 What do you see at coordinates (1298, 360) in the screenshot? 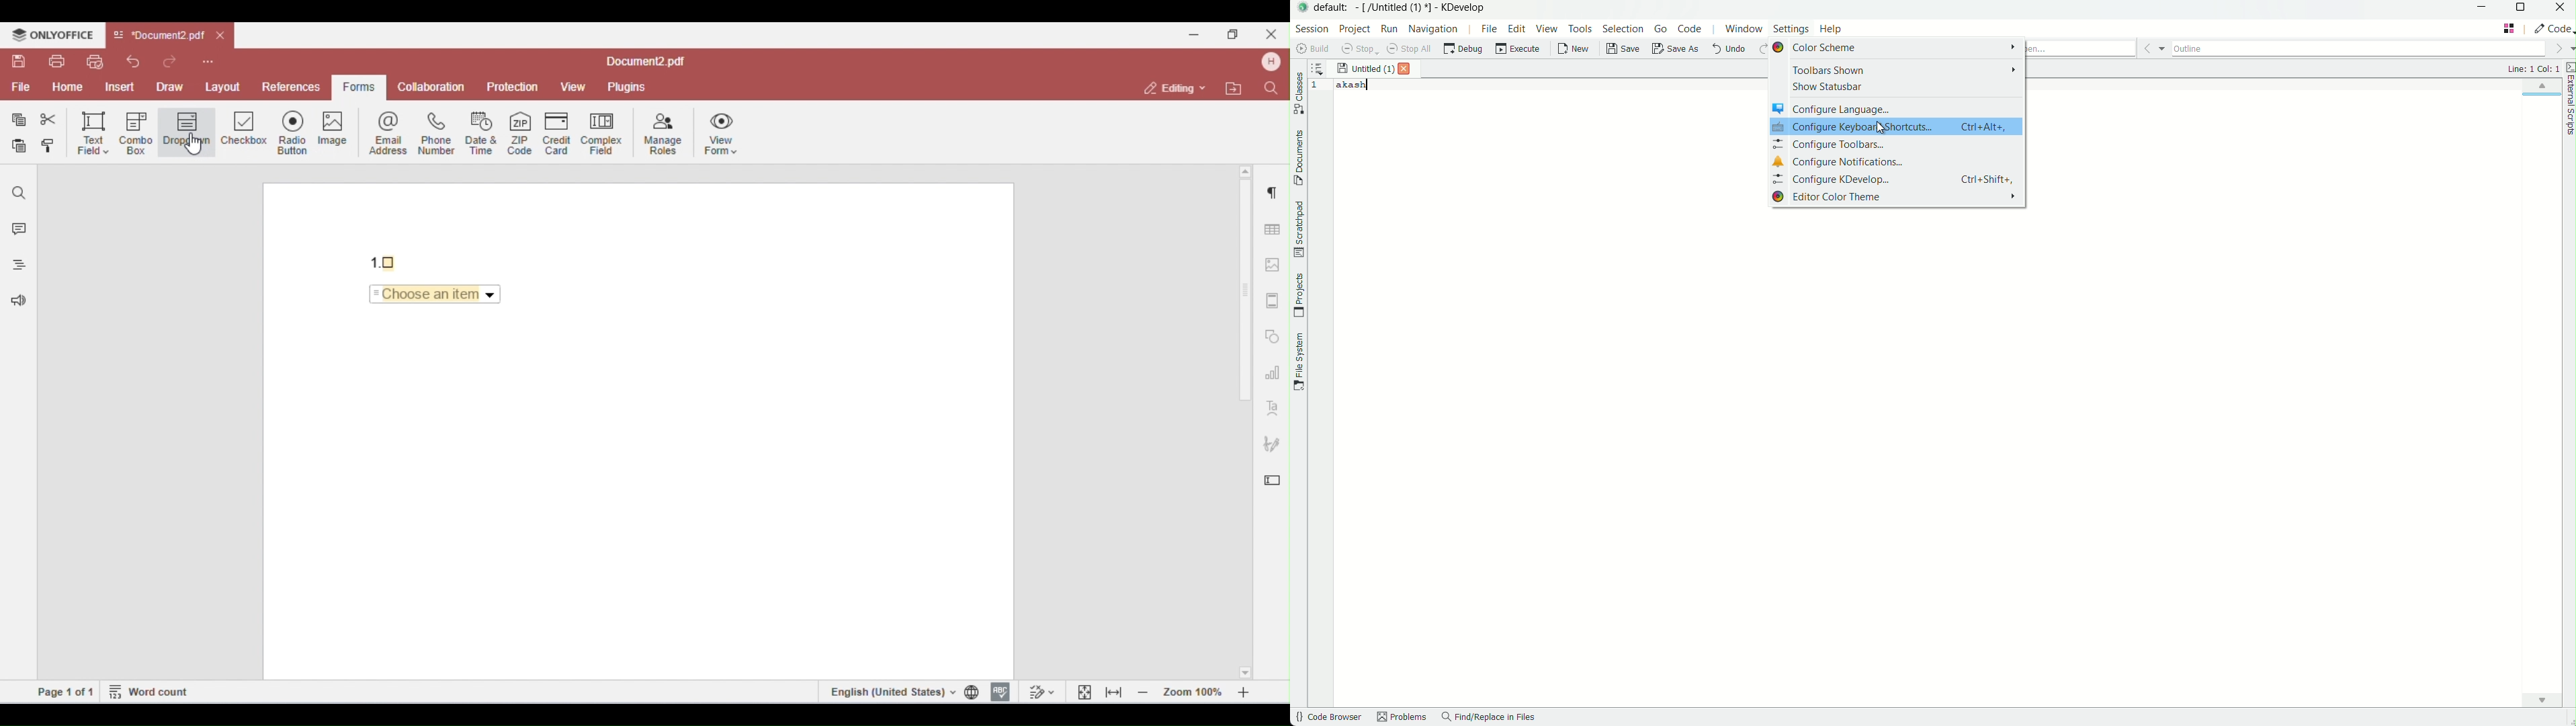
I see `file system` at bounding box center [1298, 360].